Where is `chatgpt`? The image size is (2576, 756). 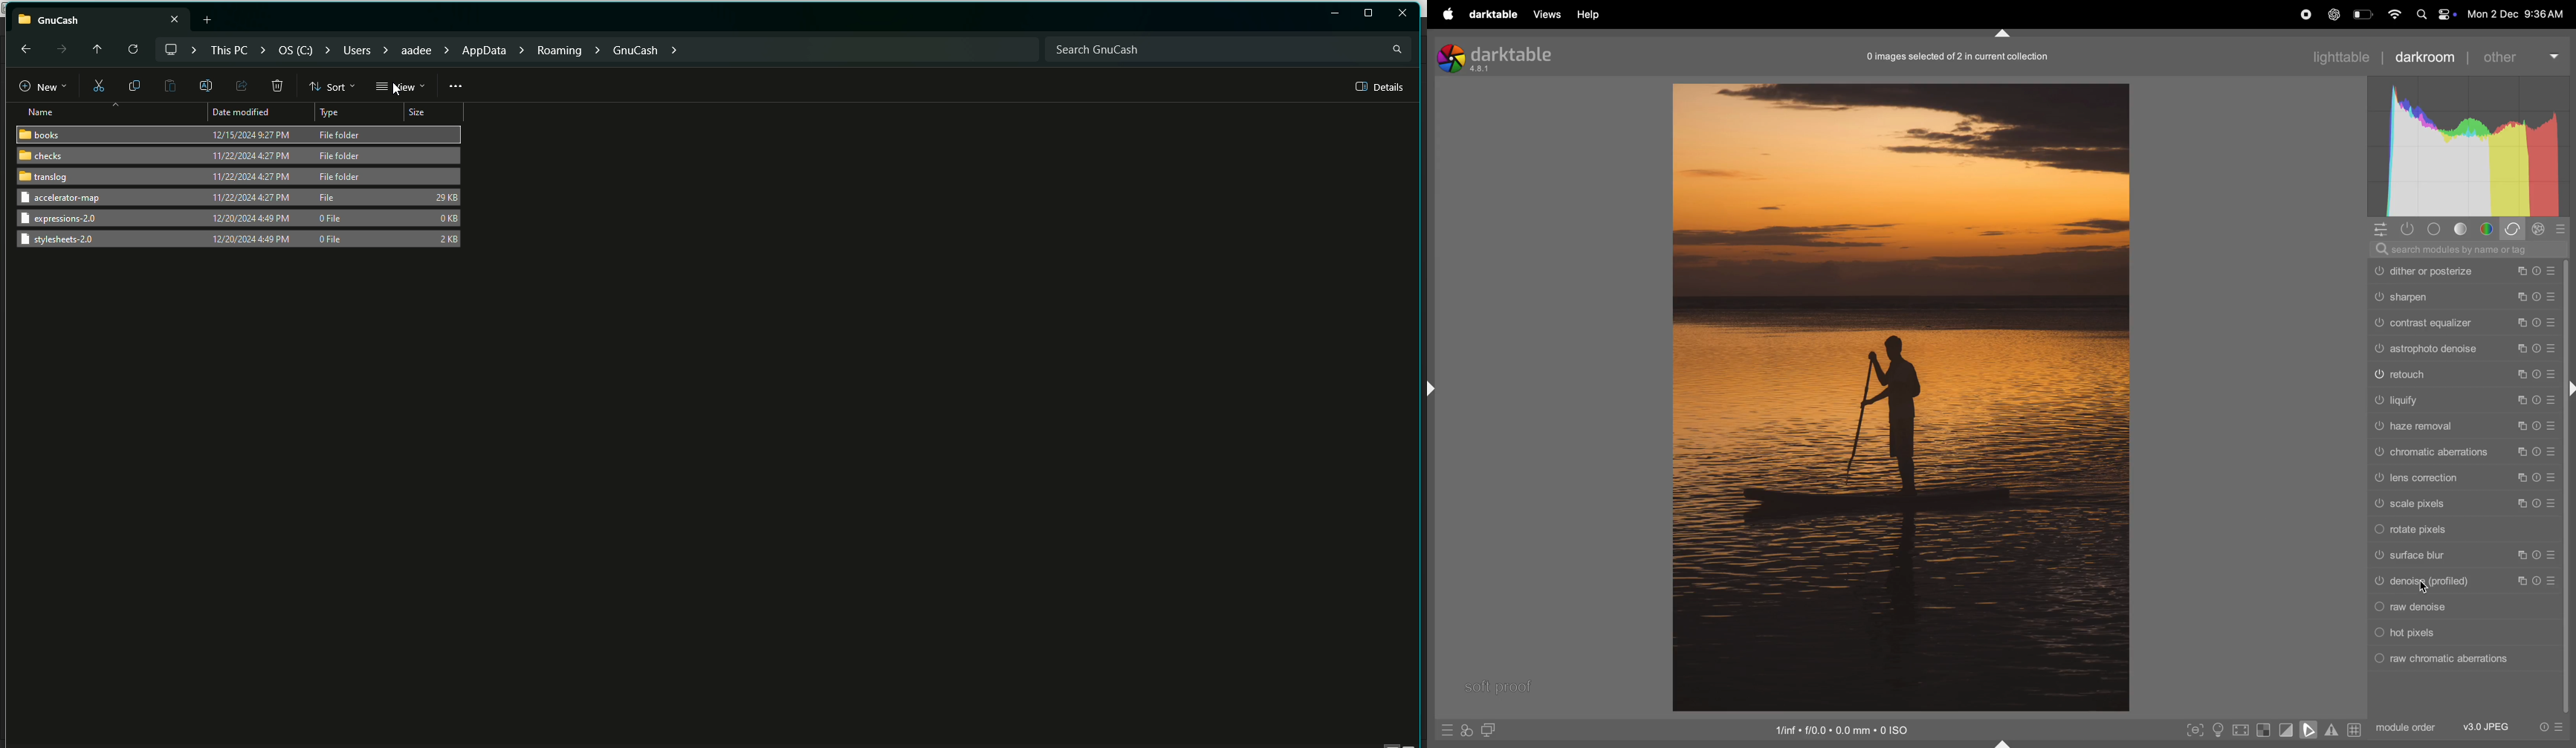 chatgpt is located at coordinates (2333, 16).